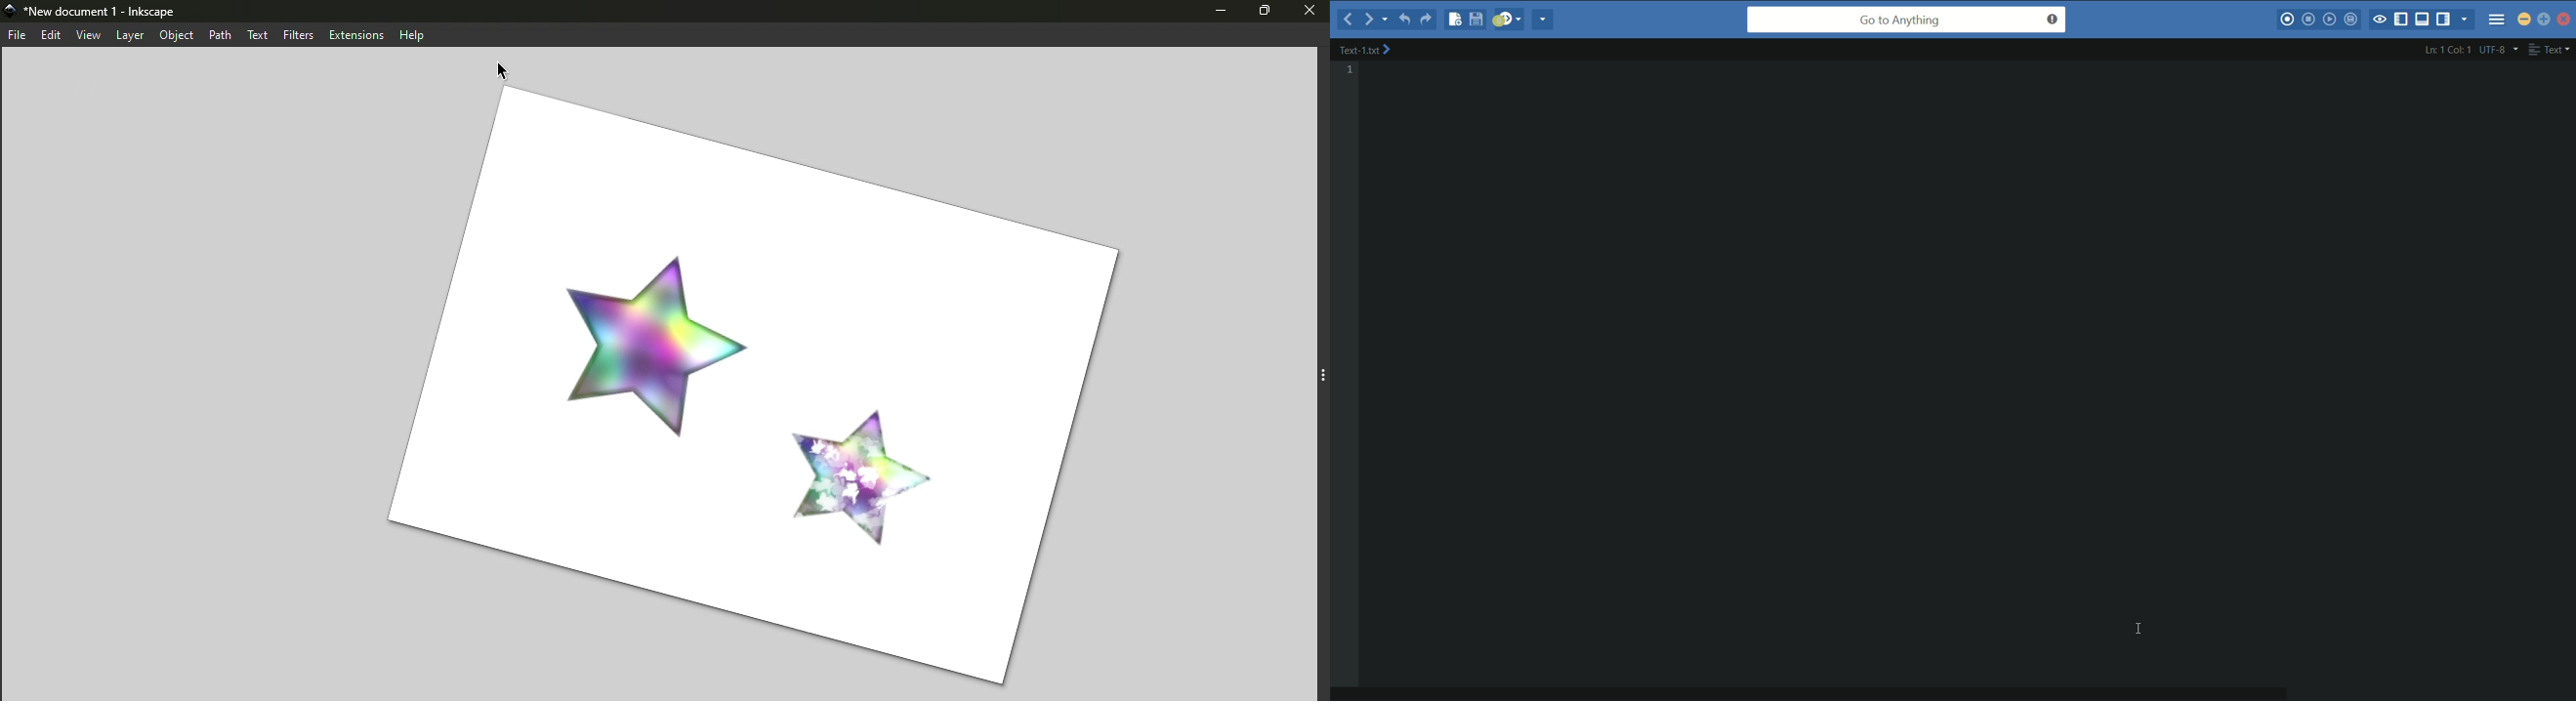  Describe the element at coordinates (2330, 19) in the screenshot. I see `play last macro` at that location.